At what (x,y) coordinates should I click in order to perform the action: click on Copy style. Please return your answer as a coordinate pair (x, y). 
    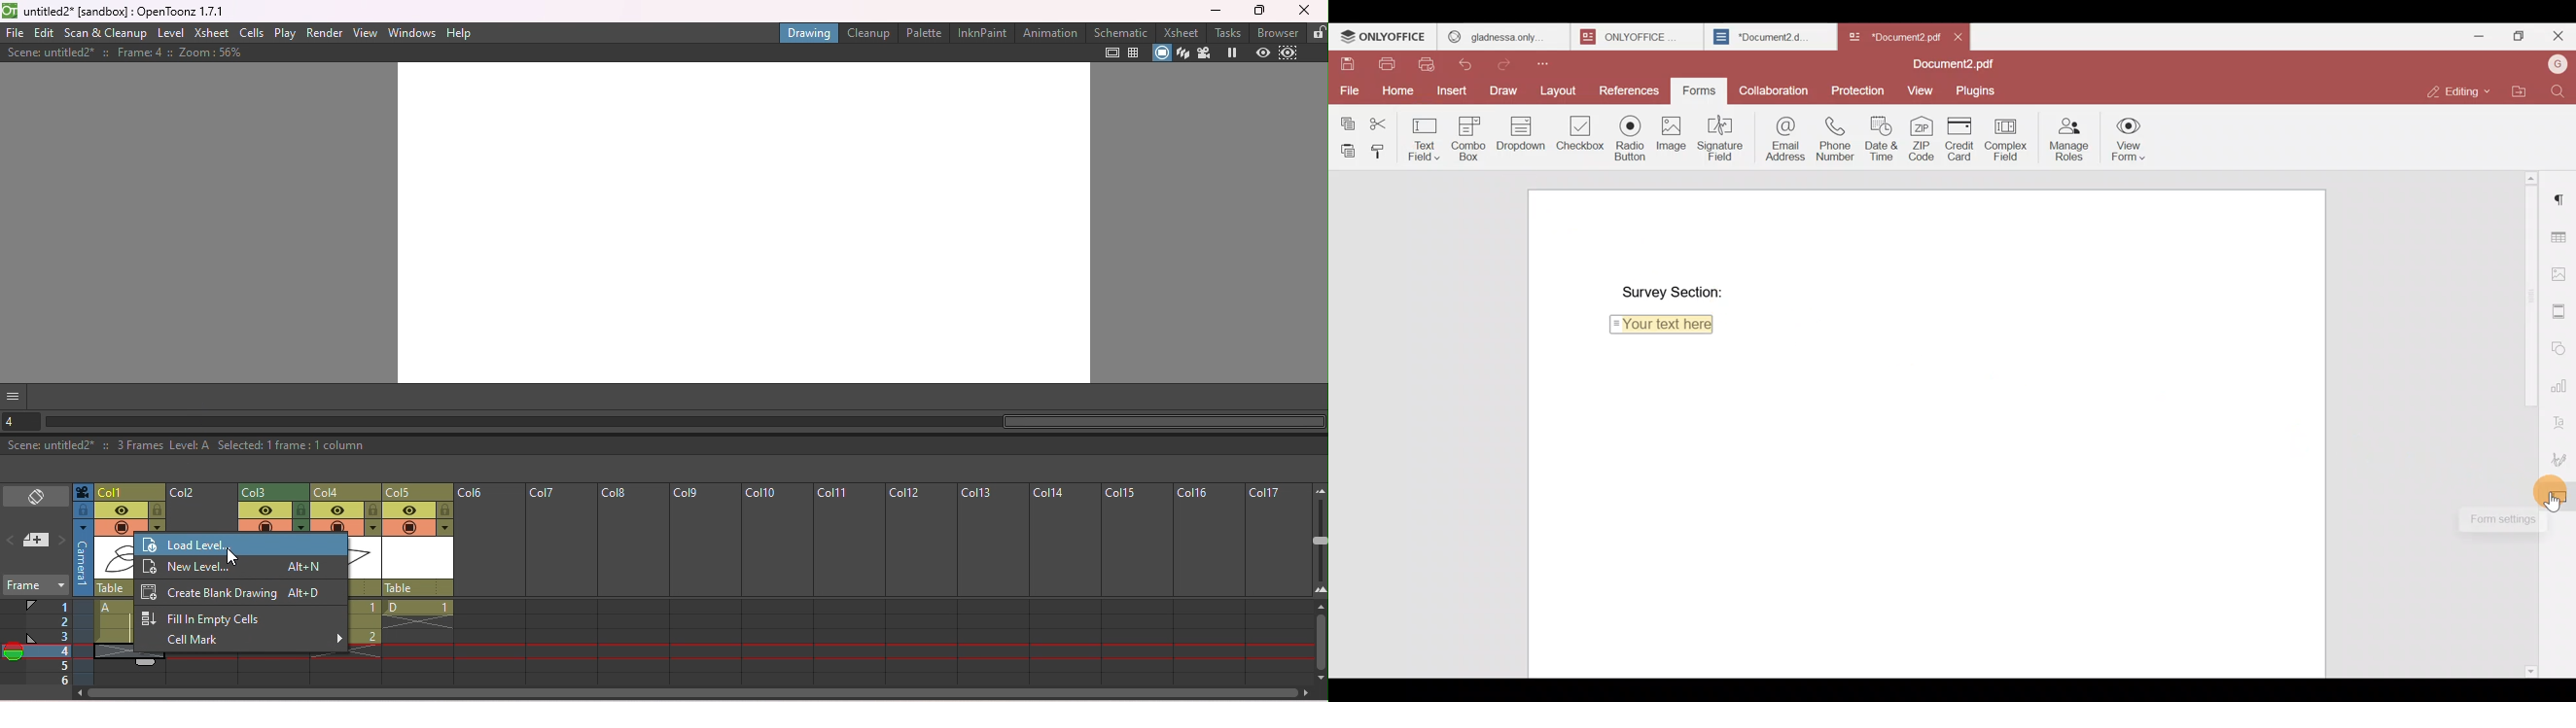
    Looking at the image, I should click on (1379, 148).